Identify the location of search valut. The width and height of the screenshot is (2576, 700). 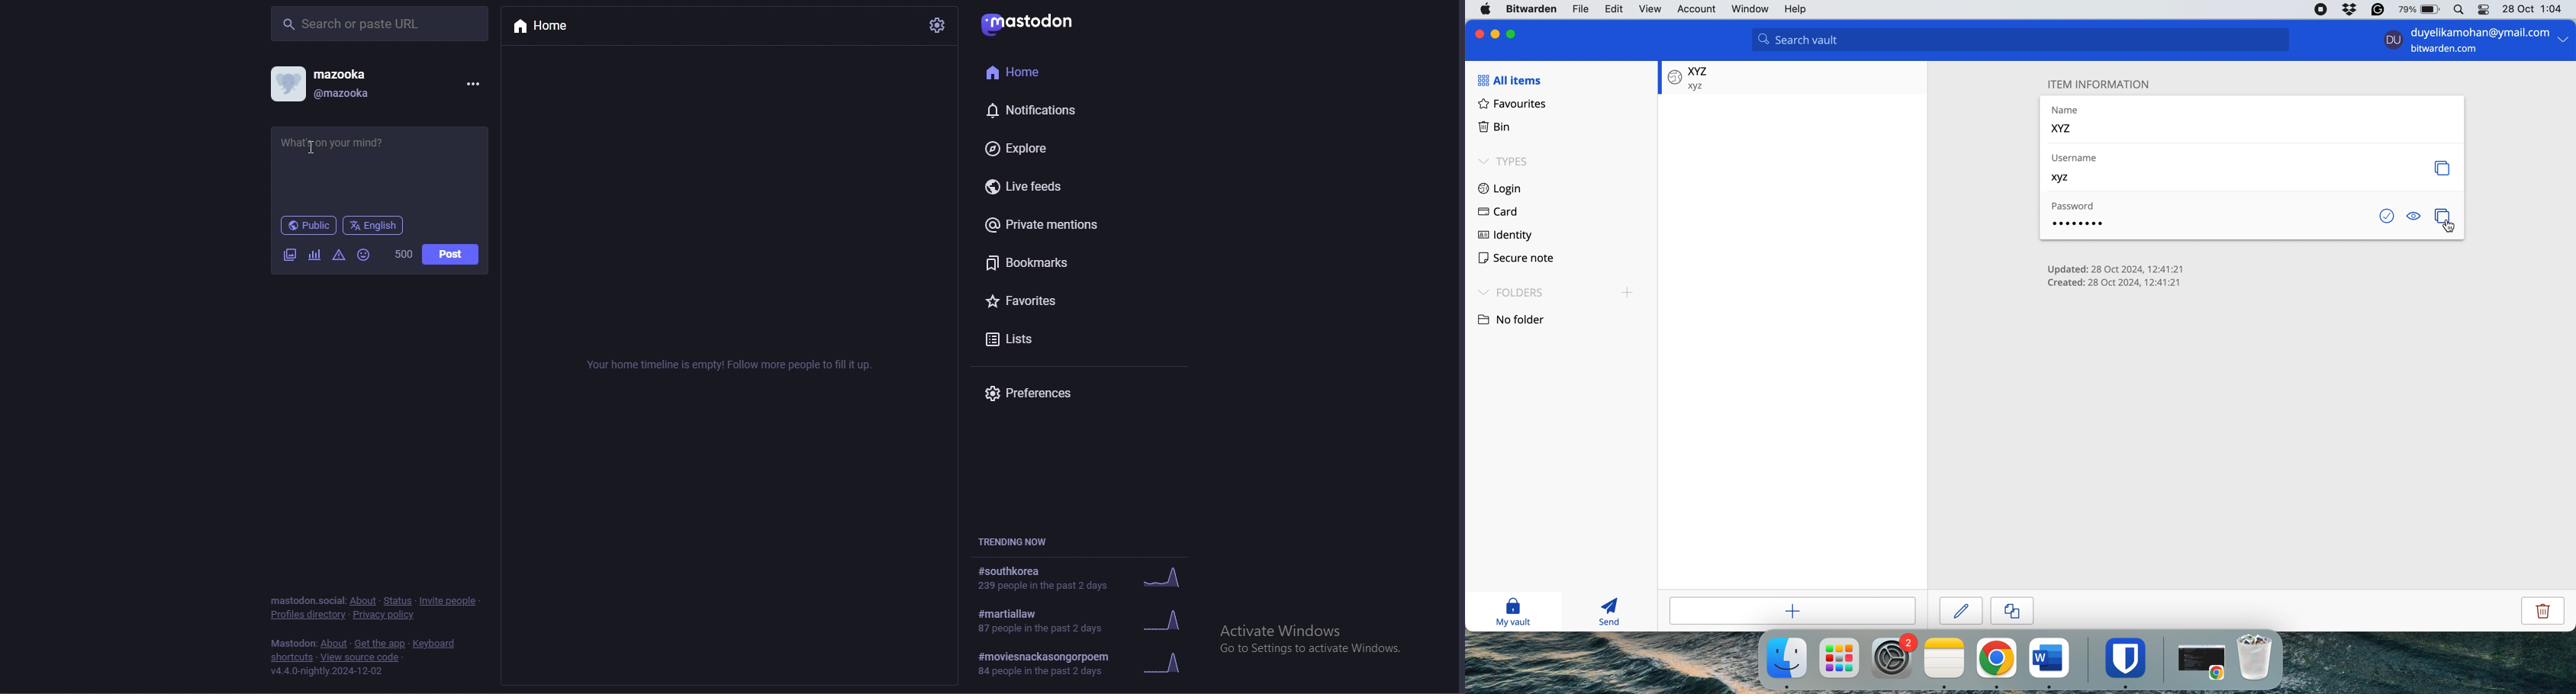
(2027, 41).